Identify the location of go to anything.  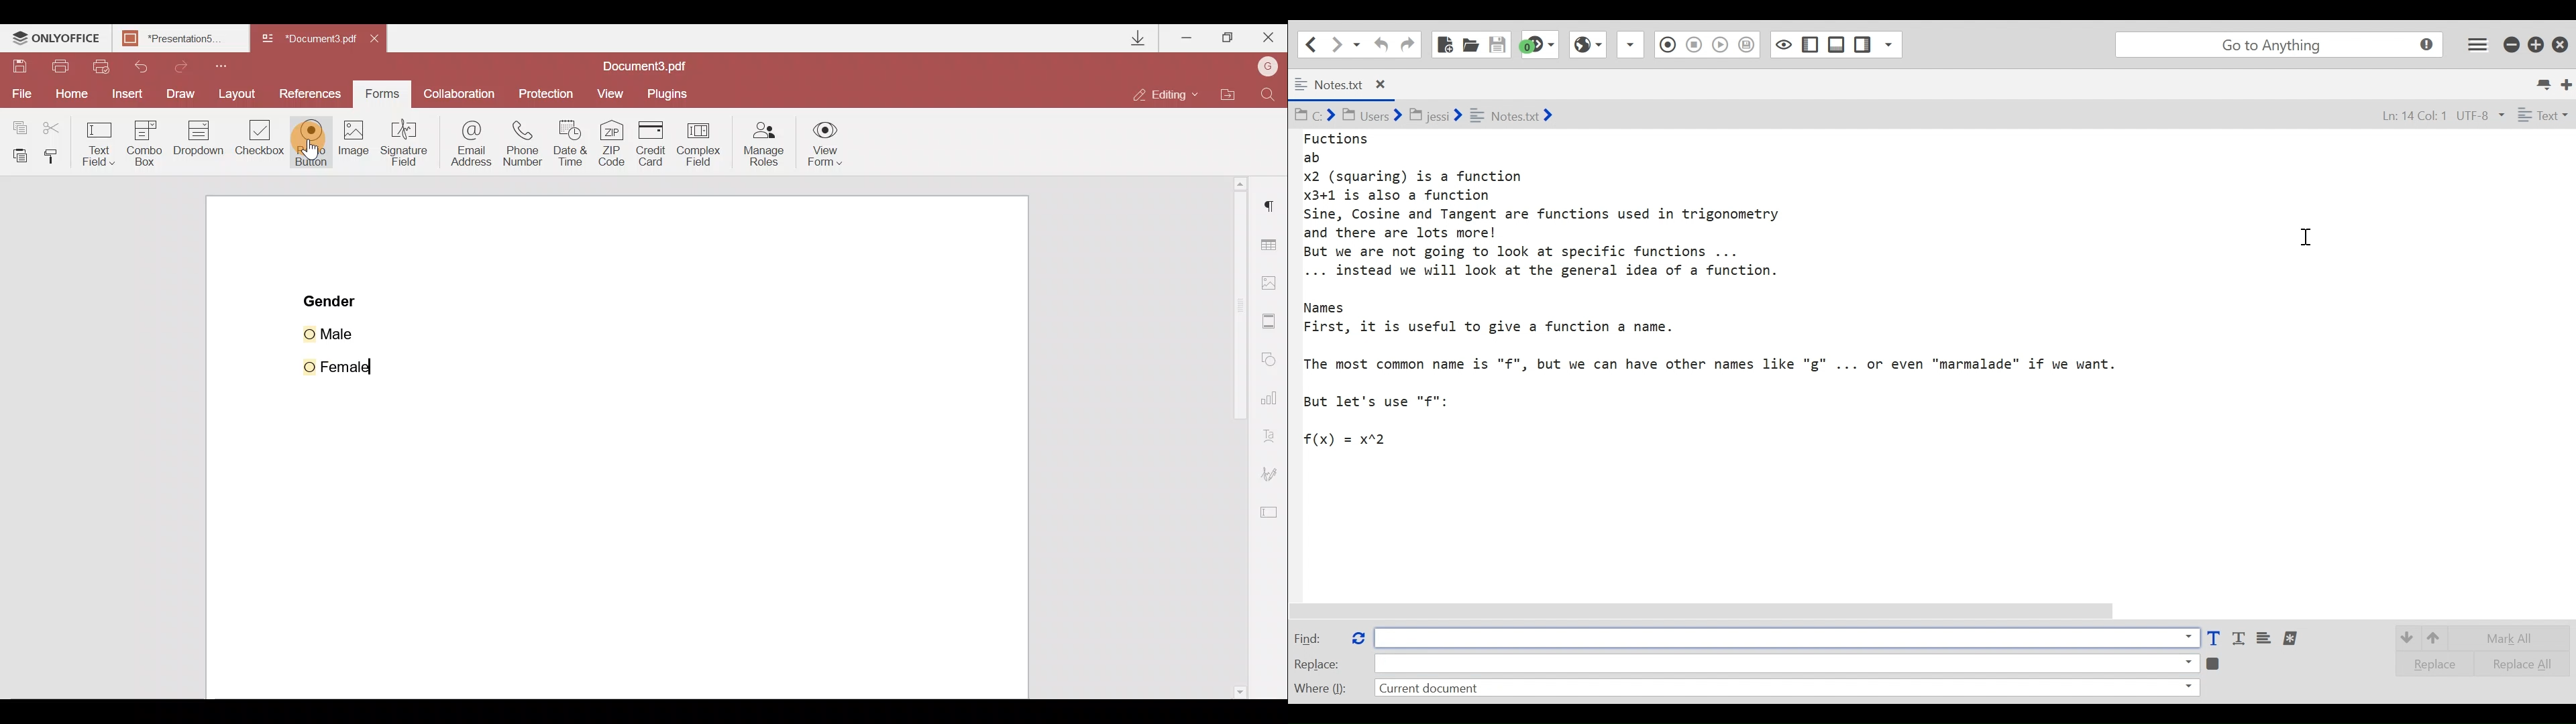
(2282, 45).